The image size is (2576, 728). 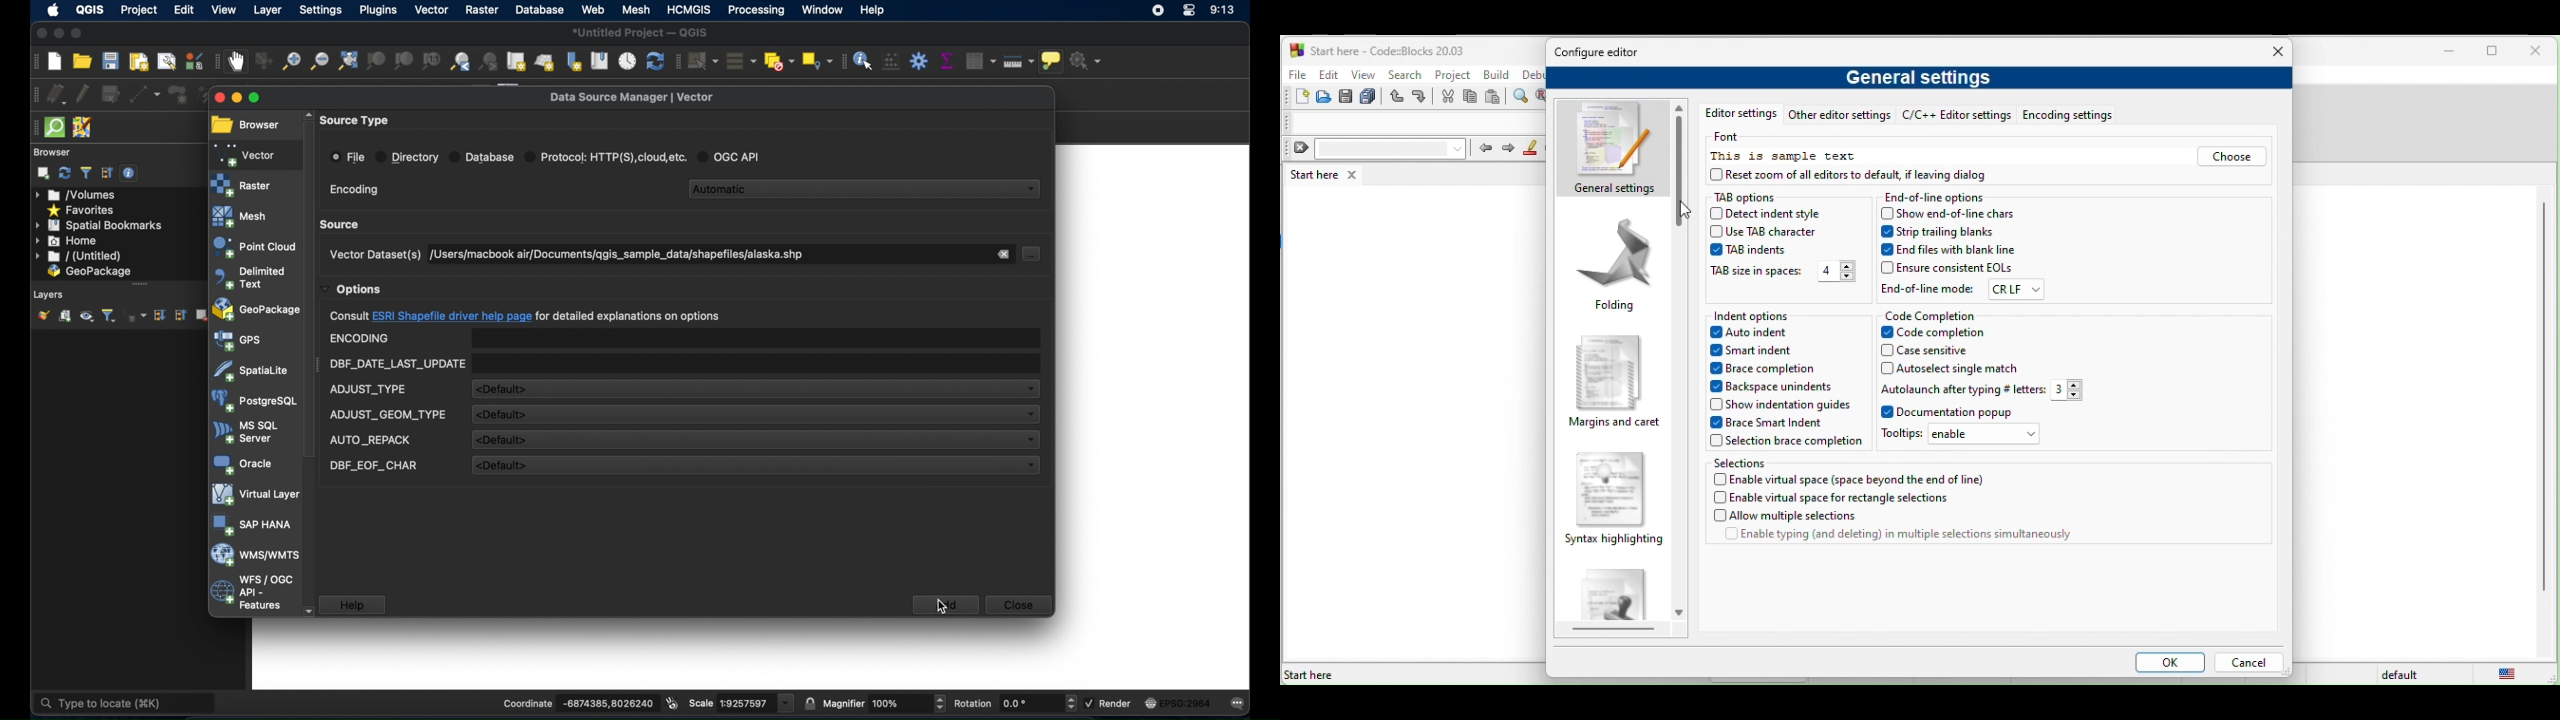 I want to click on prev, so click(x=1484, y=147).